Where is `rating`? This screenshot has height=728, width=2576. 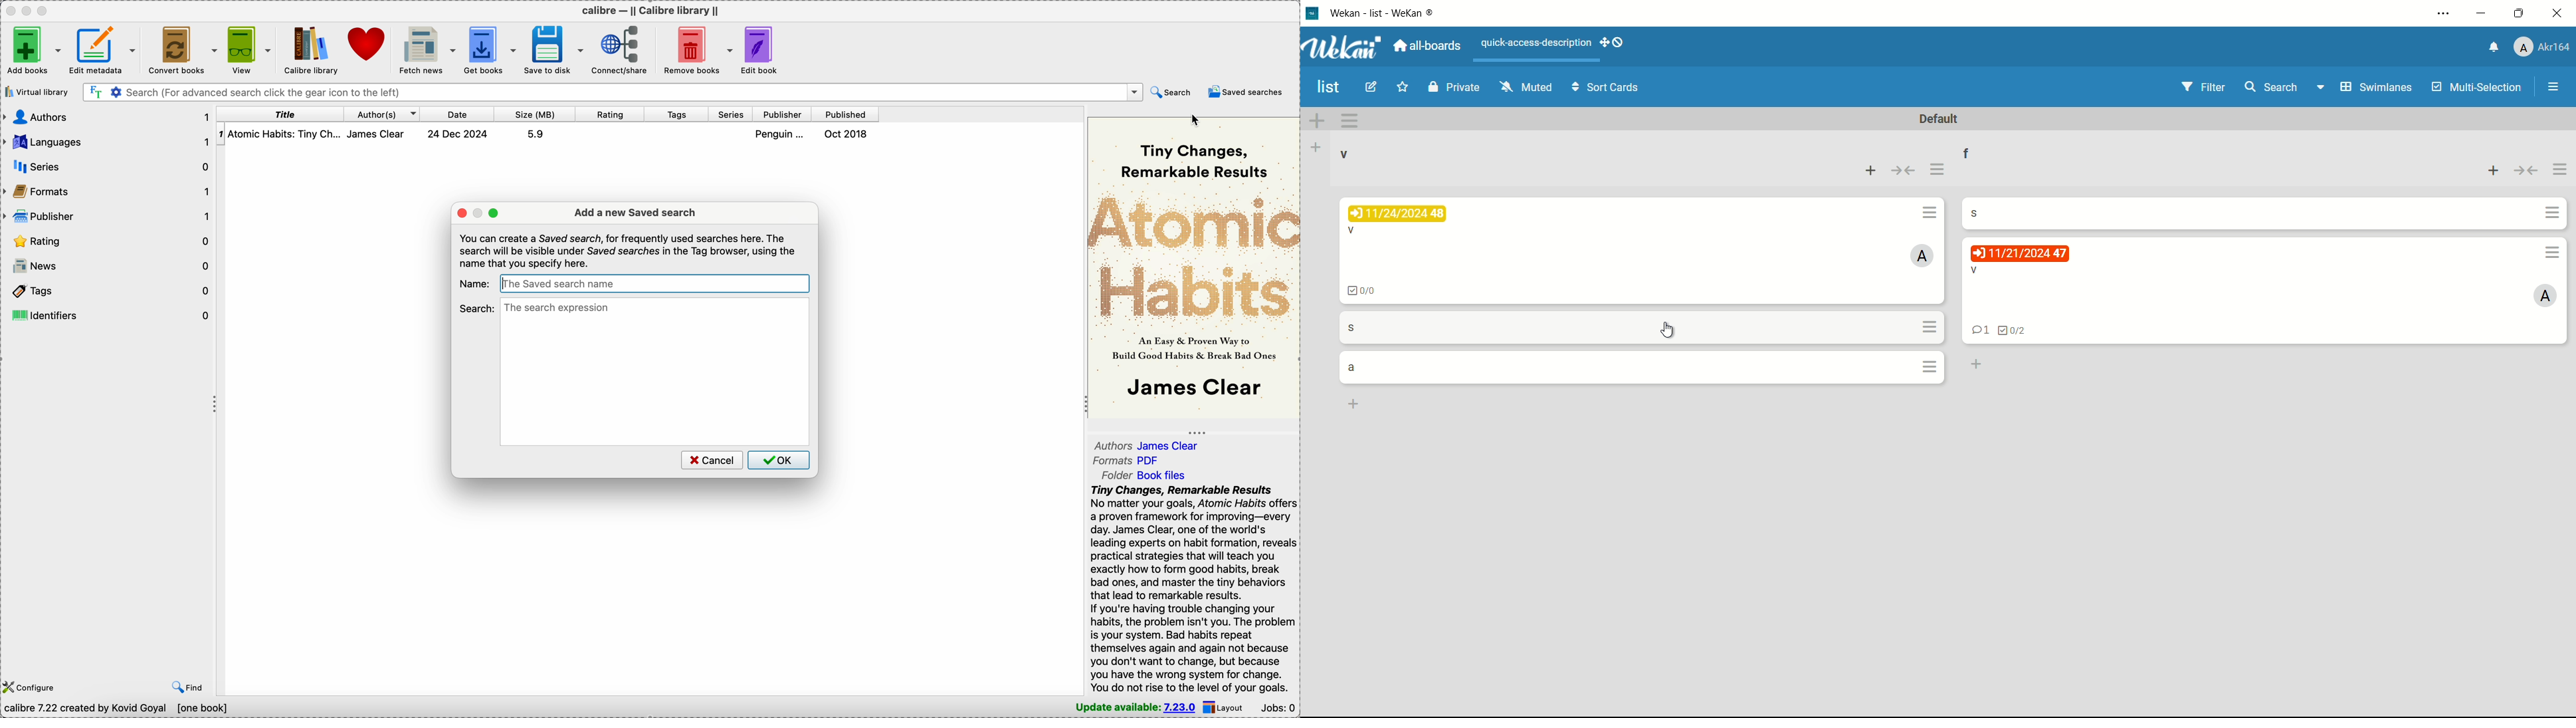 rating is located at coordinates (107, 242).